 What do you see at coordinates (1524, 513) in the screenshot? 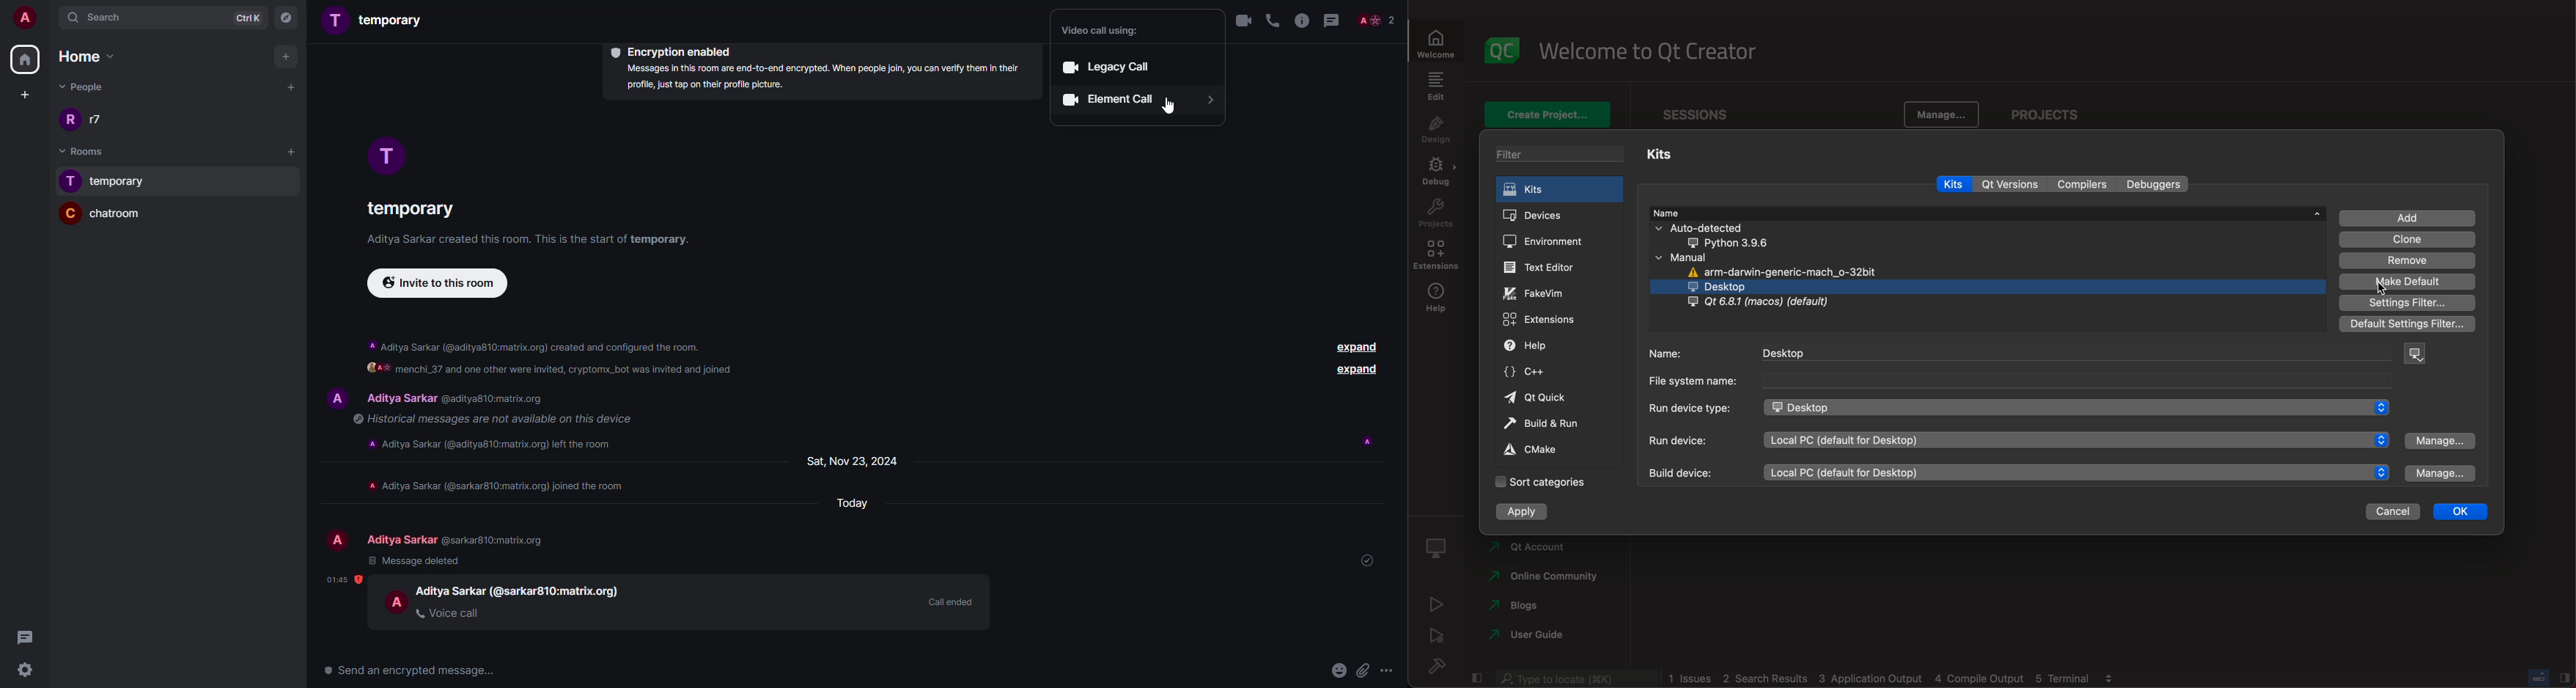
I see `apply` at bounding box center [1524, 513].